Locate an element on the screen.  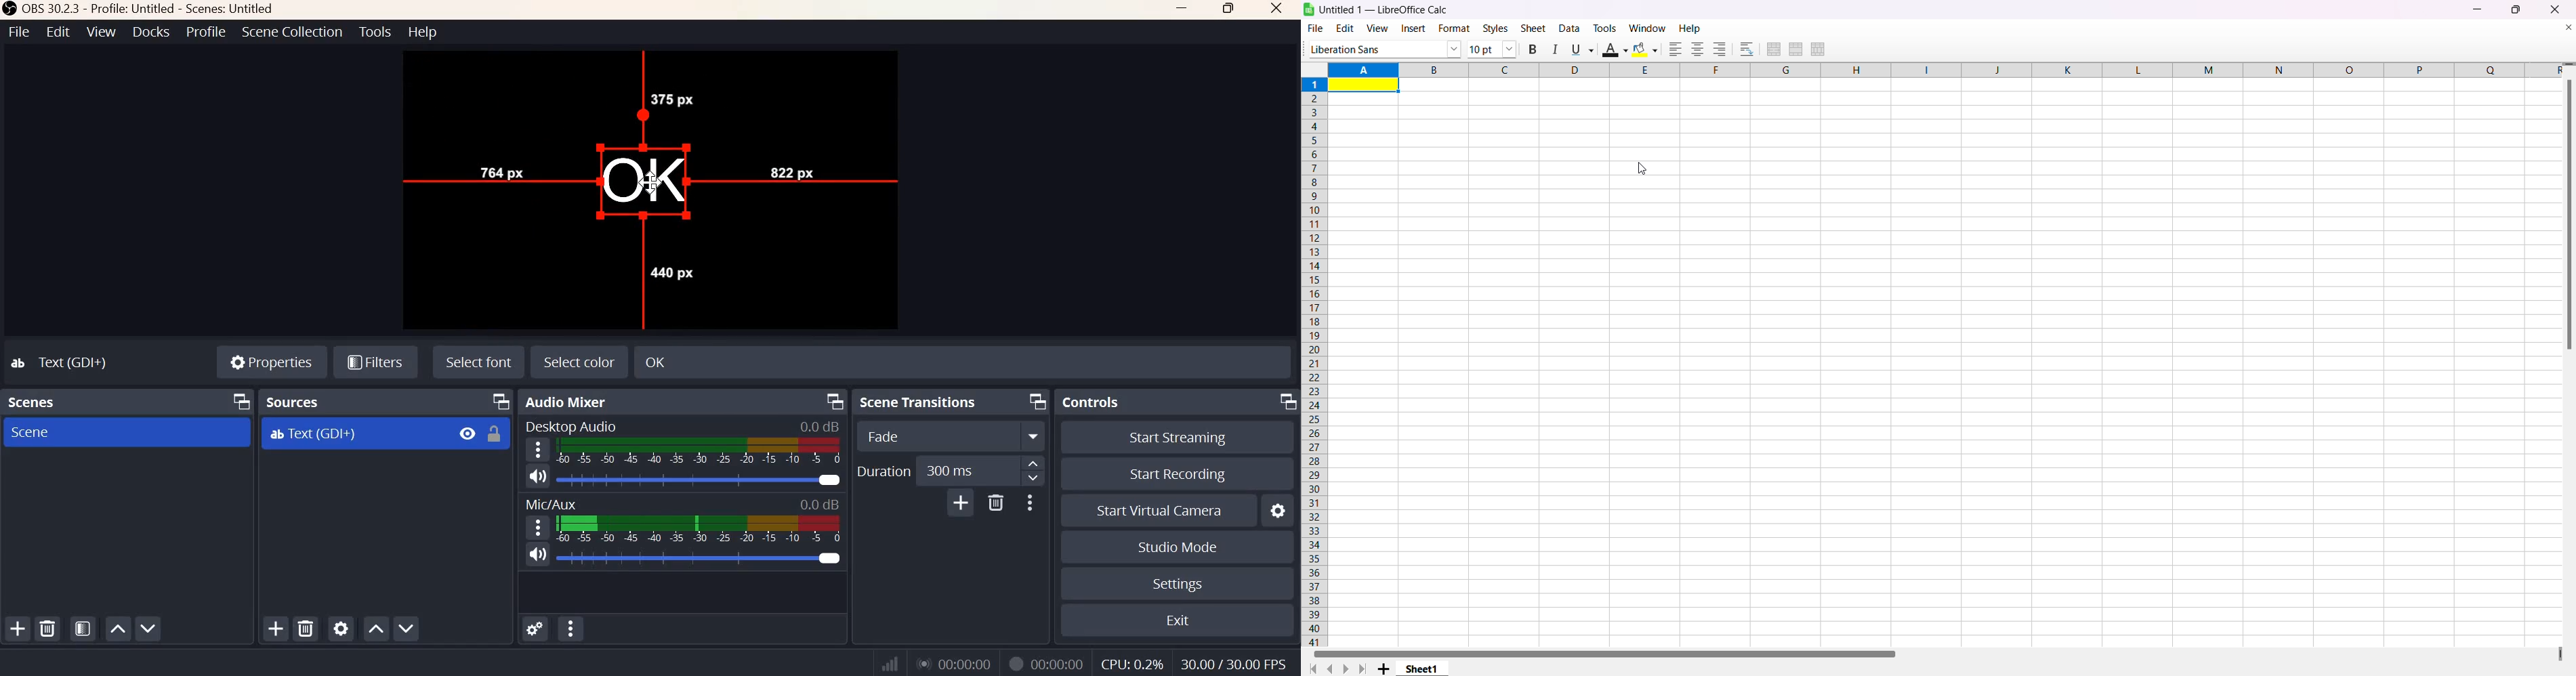
unmerge is located at coordinates (1820, 48).